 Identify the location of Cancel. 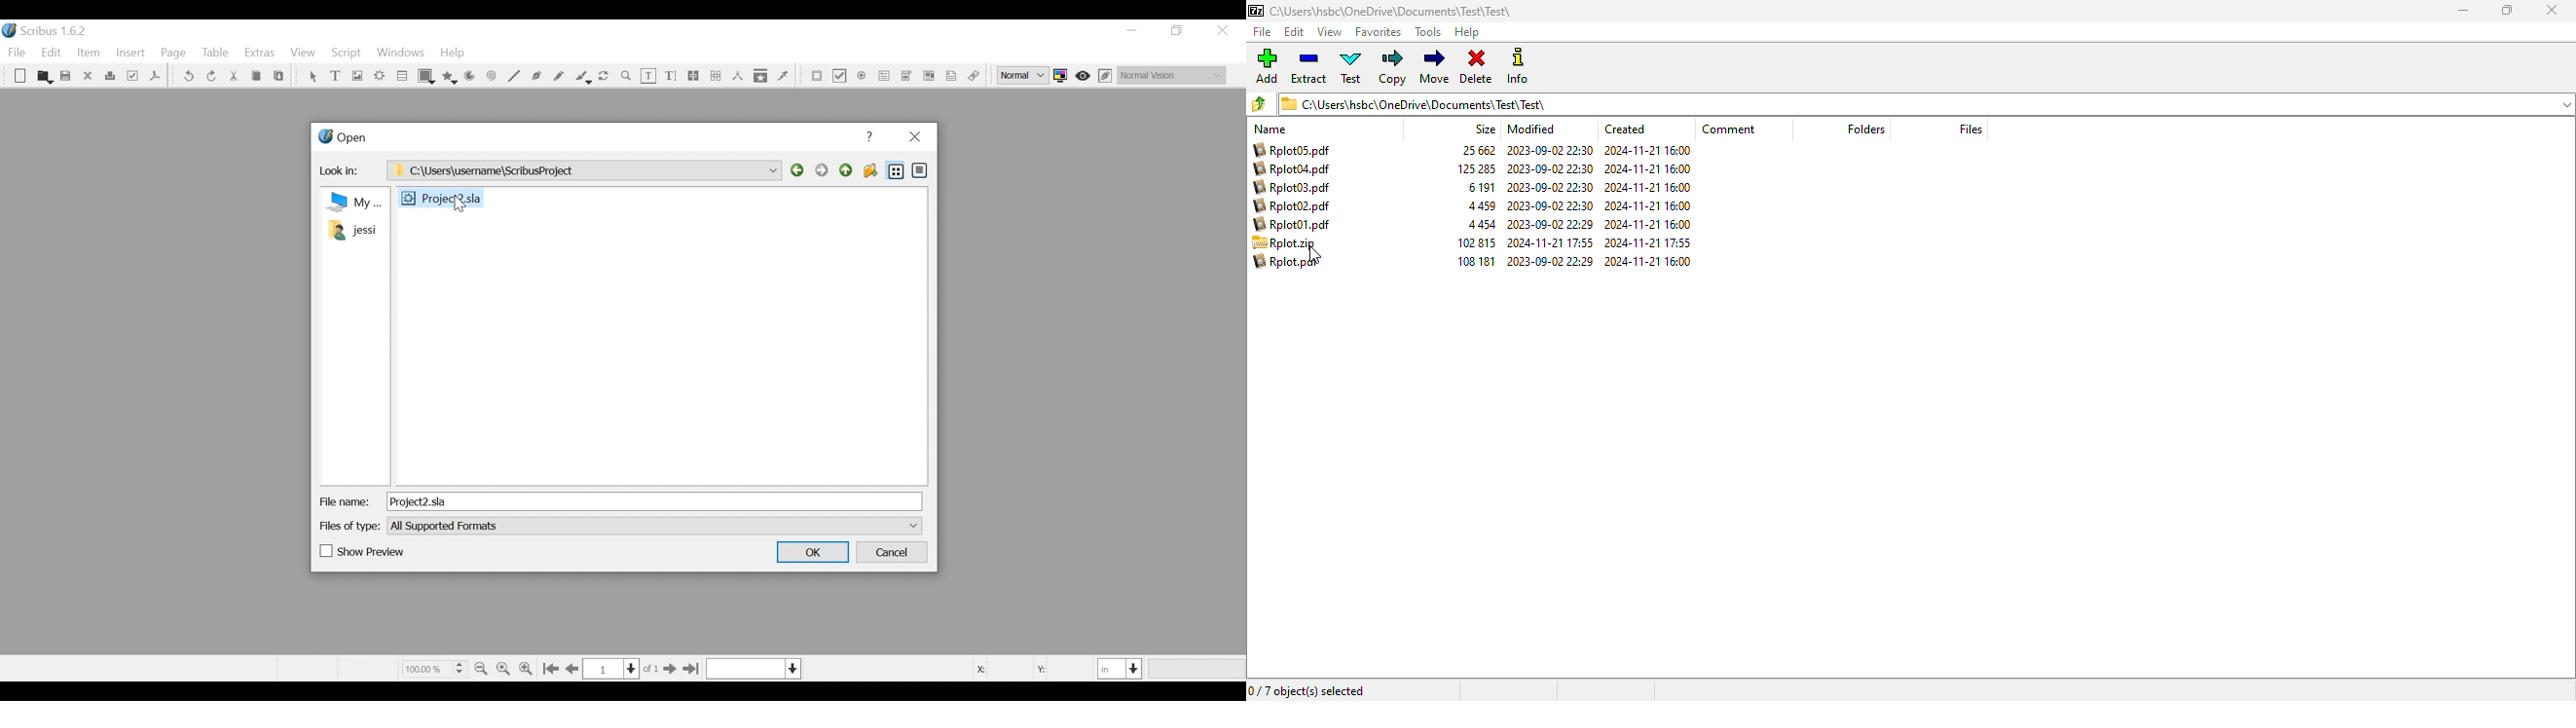
(893, 553).